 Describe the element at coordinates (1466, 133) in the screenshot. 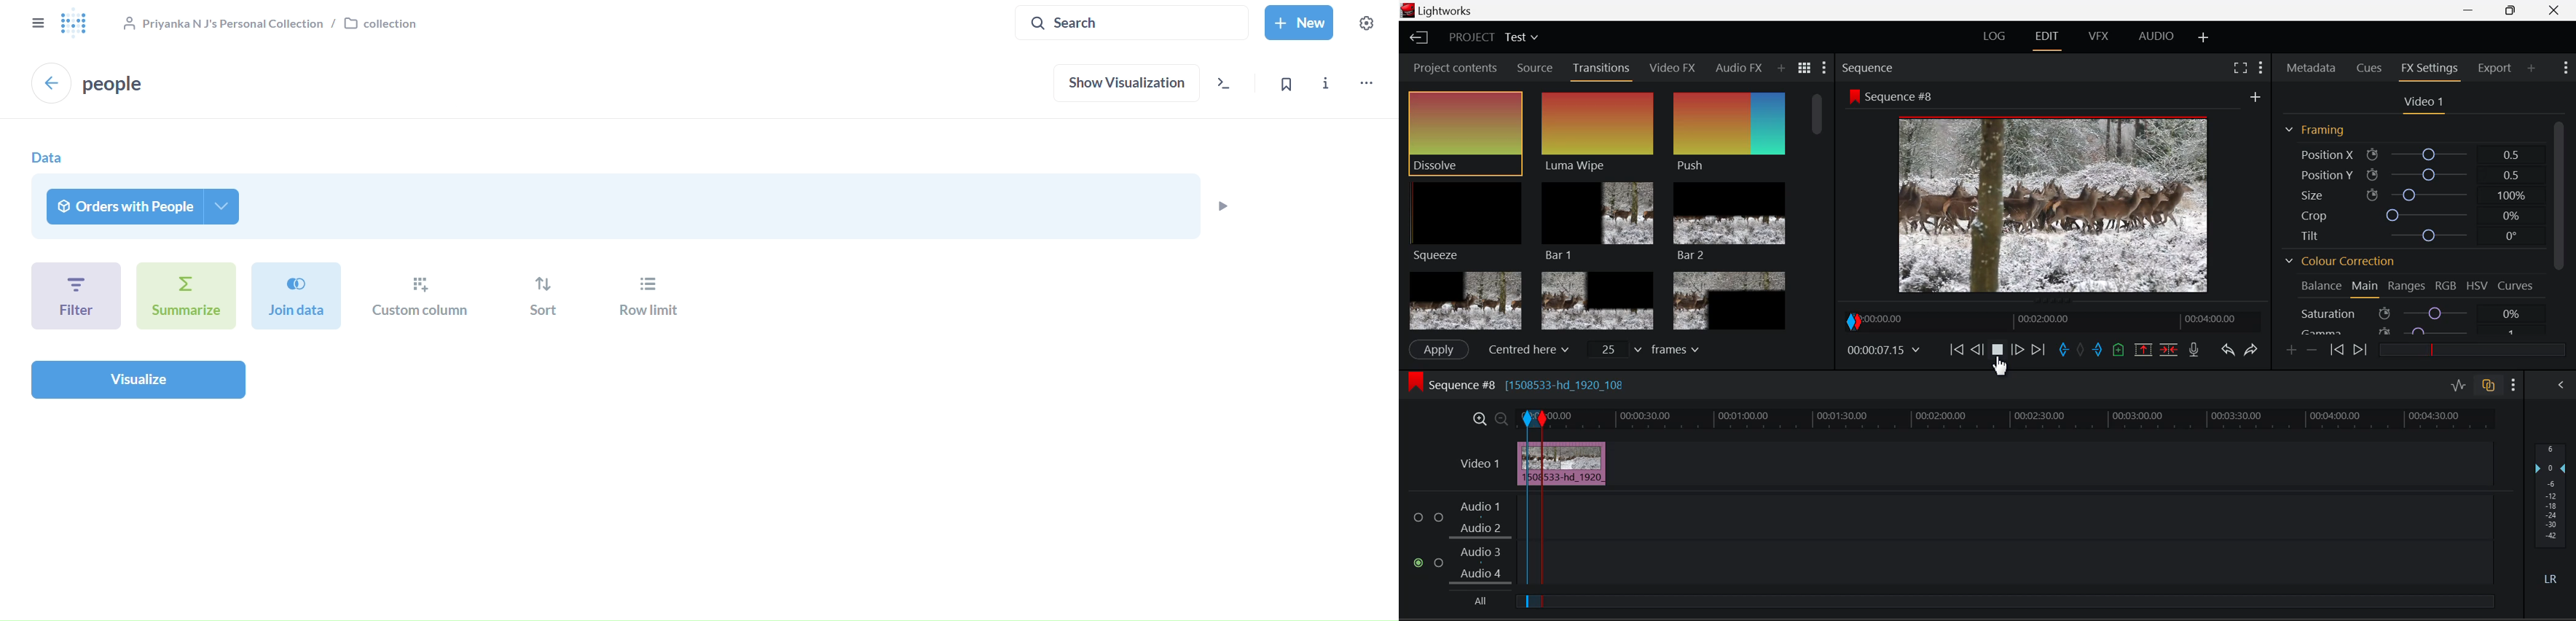

I see `Dissolve` at that location.